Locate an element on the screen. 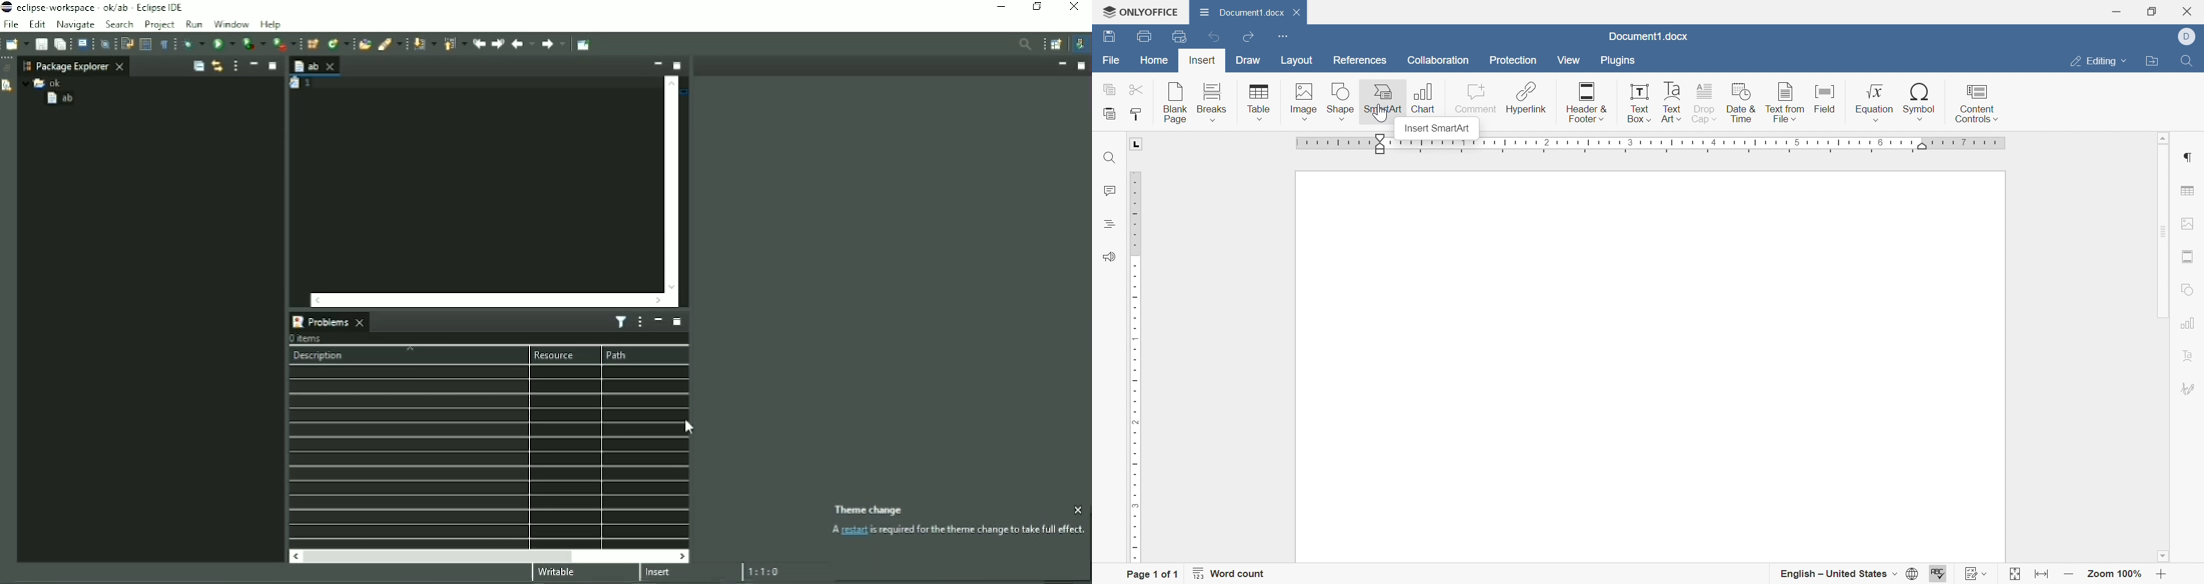 The image size is (2212, 588). Text box is located at coordinates (1642, 105).